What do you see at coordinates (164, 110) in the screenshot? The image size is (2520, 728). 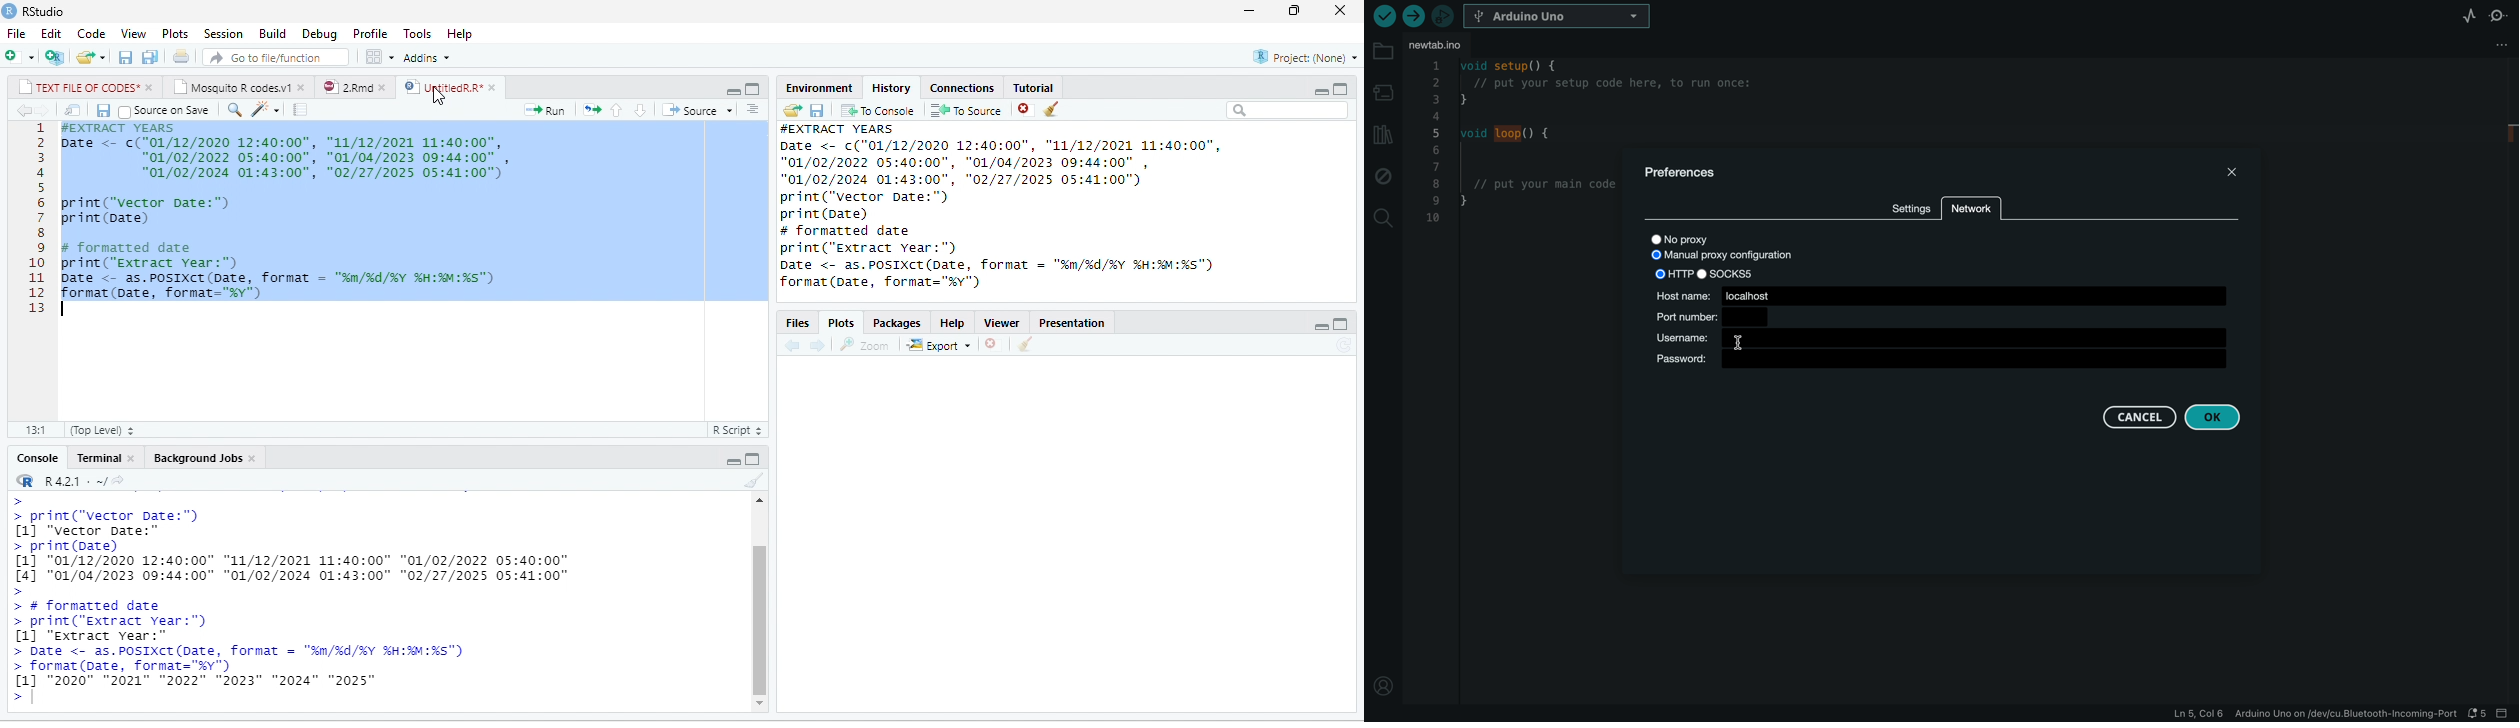 I see `Source on Save` at bounding box center [164, 110].